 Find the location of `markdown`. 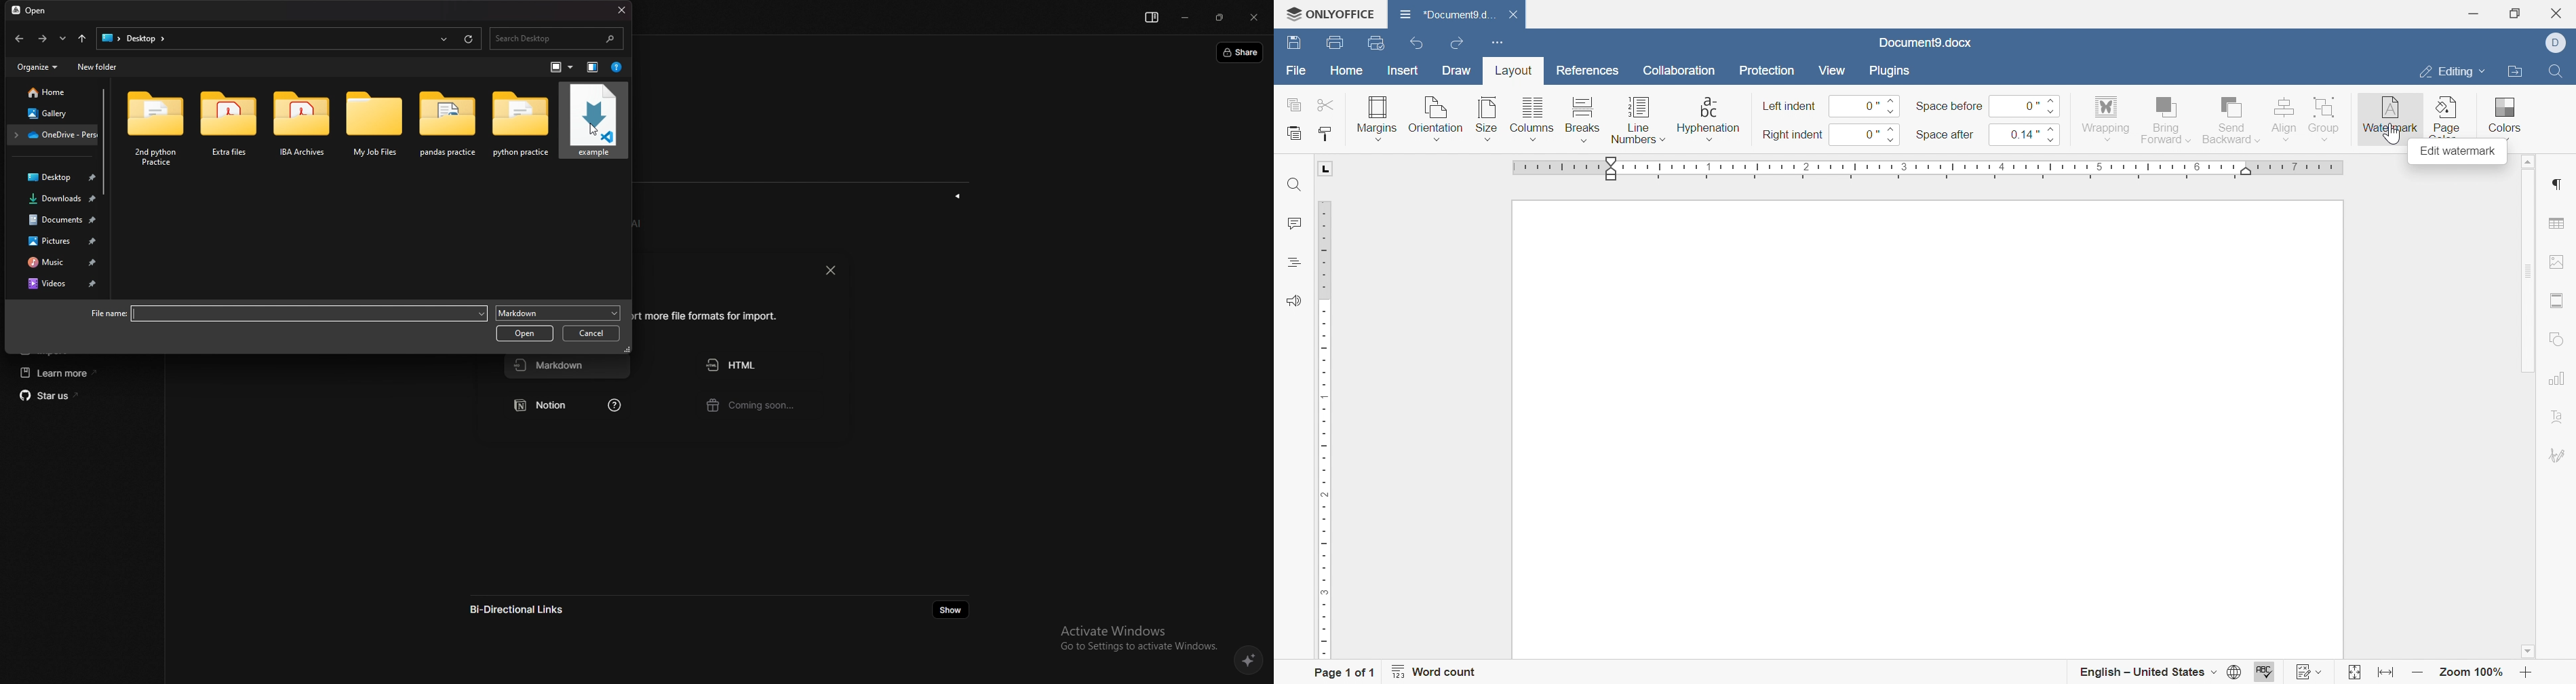

markdown is located at coordinates (558, 312).